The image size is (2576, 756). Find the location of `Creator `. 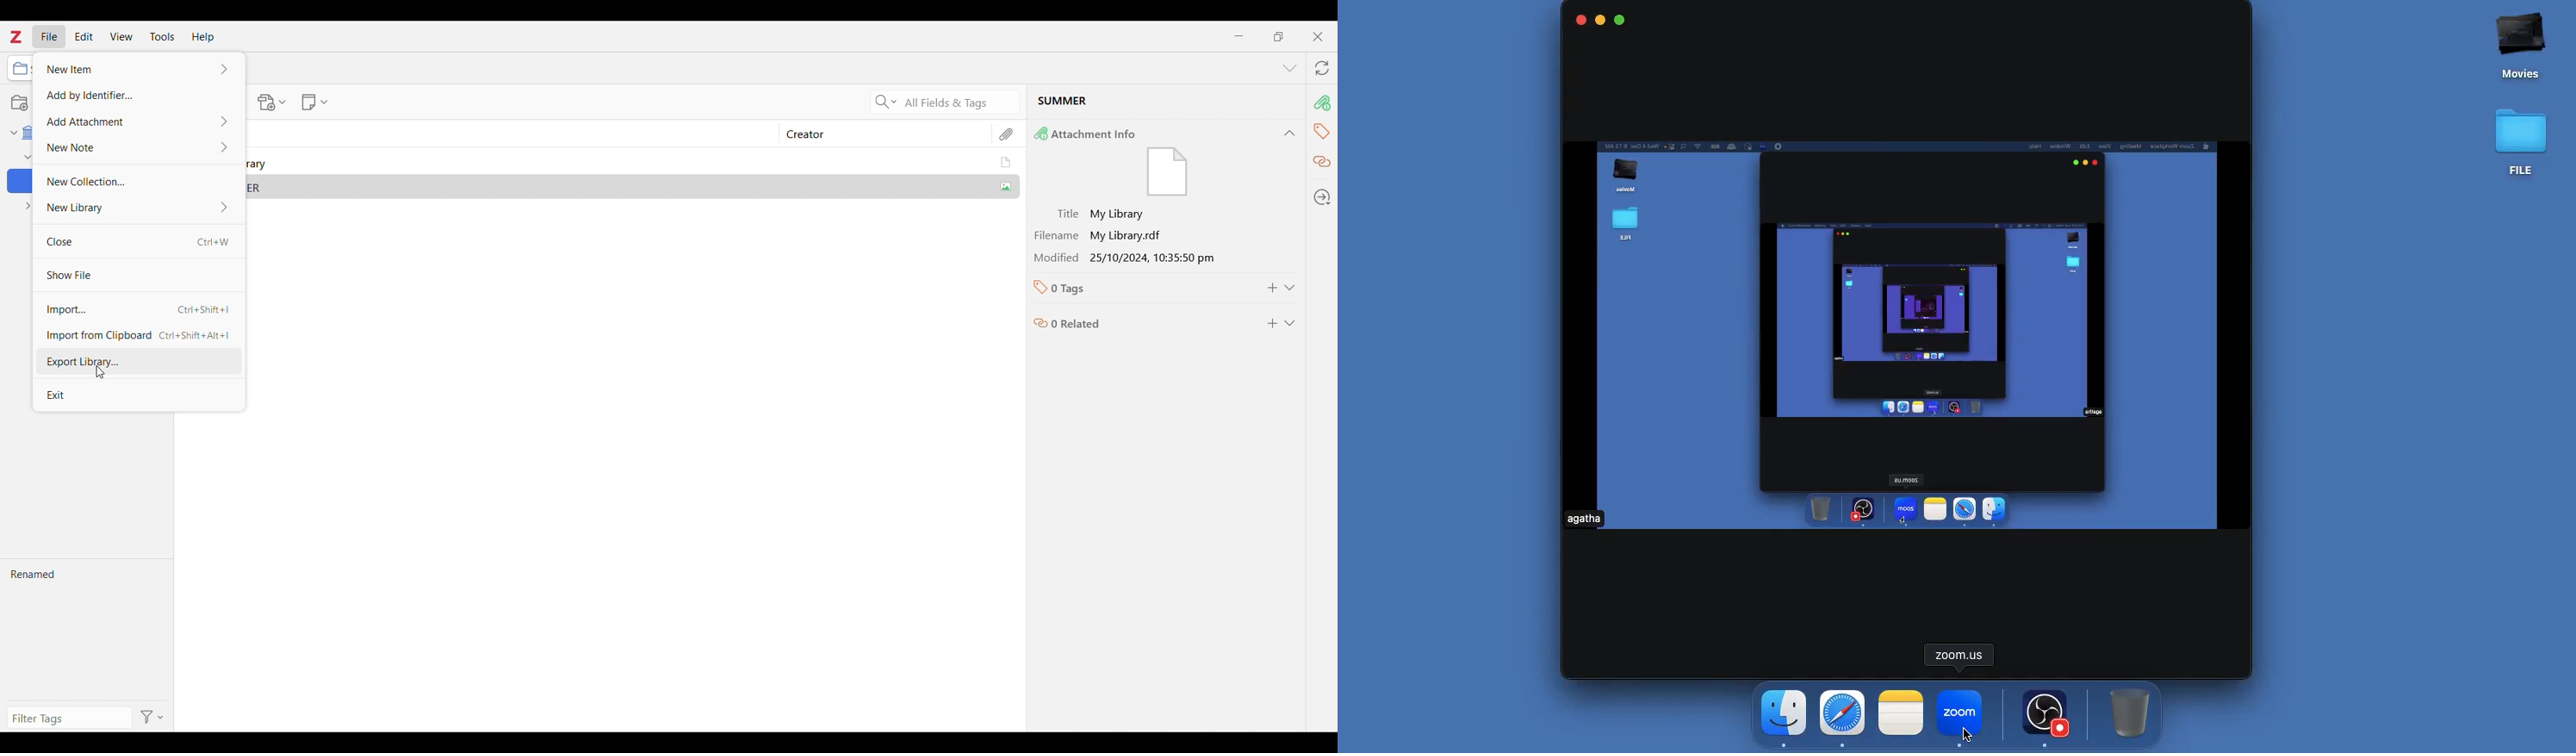

Creator  is located at coordinates (879, 134).